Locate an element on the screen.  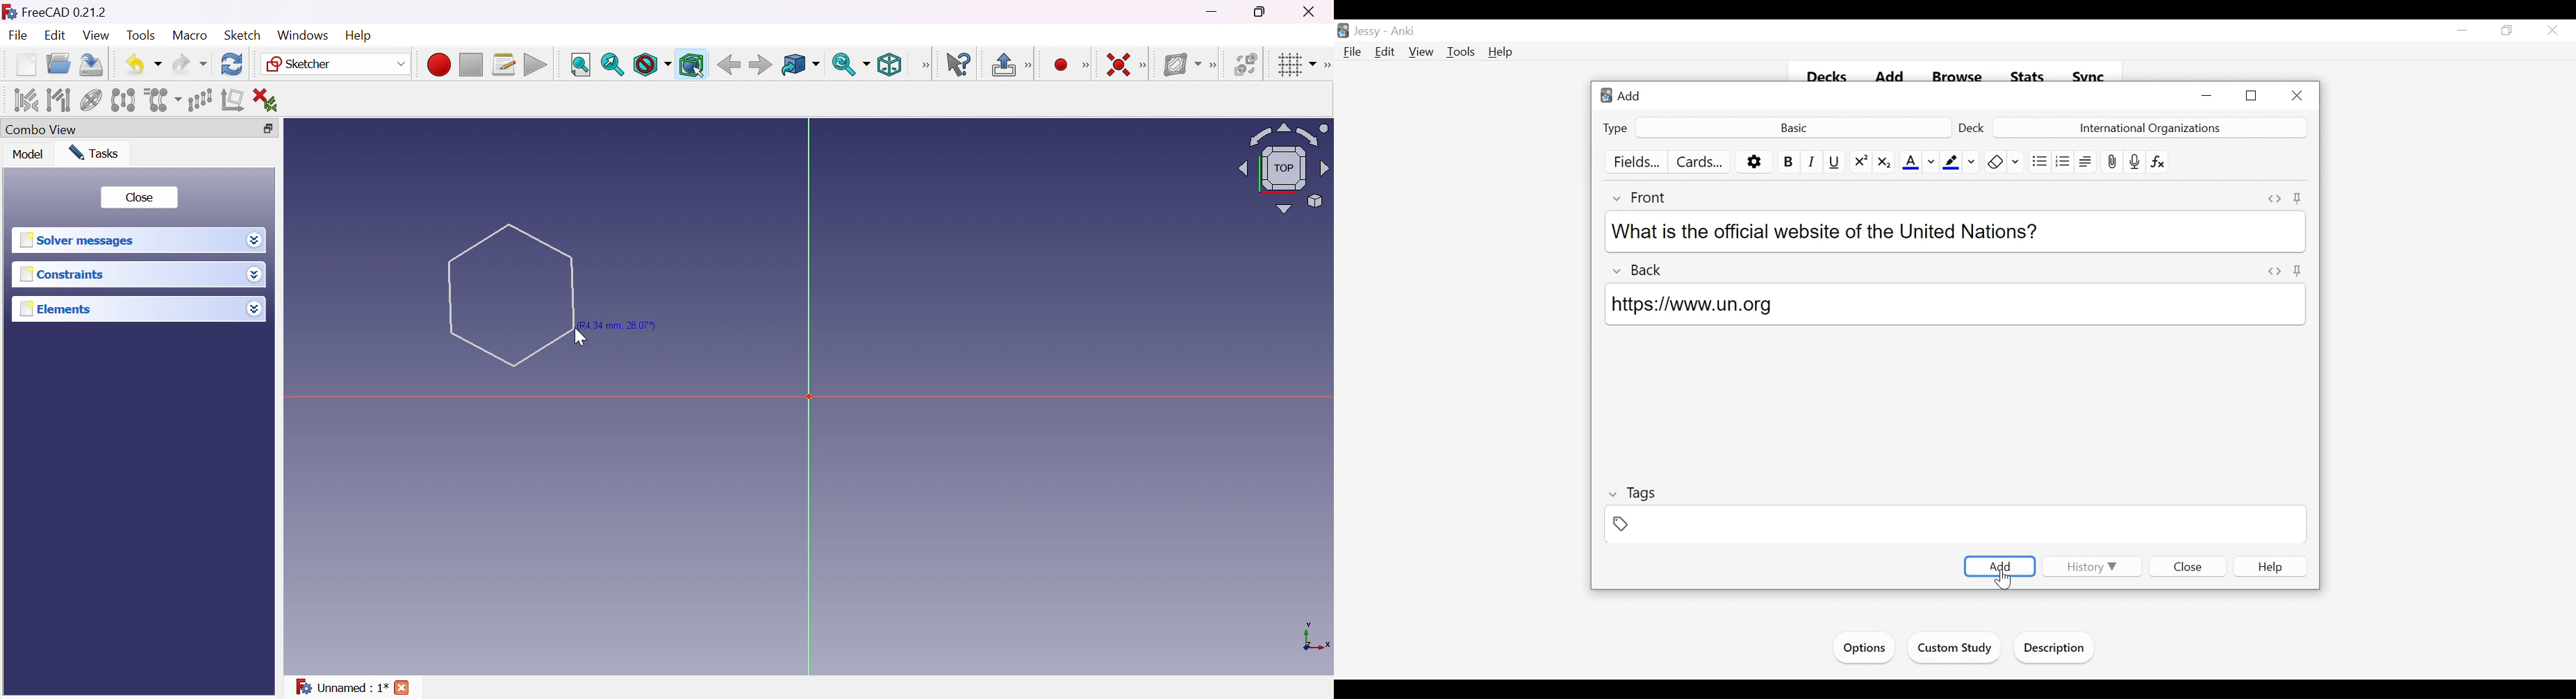
Tools is located at coordinates (1461, 52).